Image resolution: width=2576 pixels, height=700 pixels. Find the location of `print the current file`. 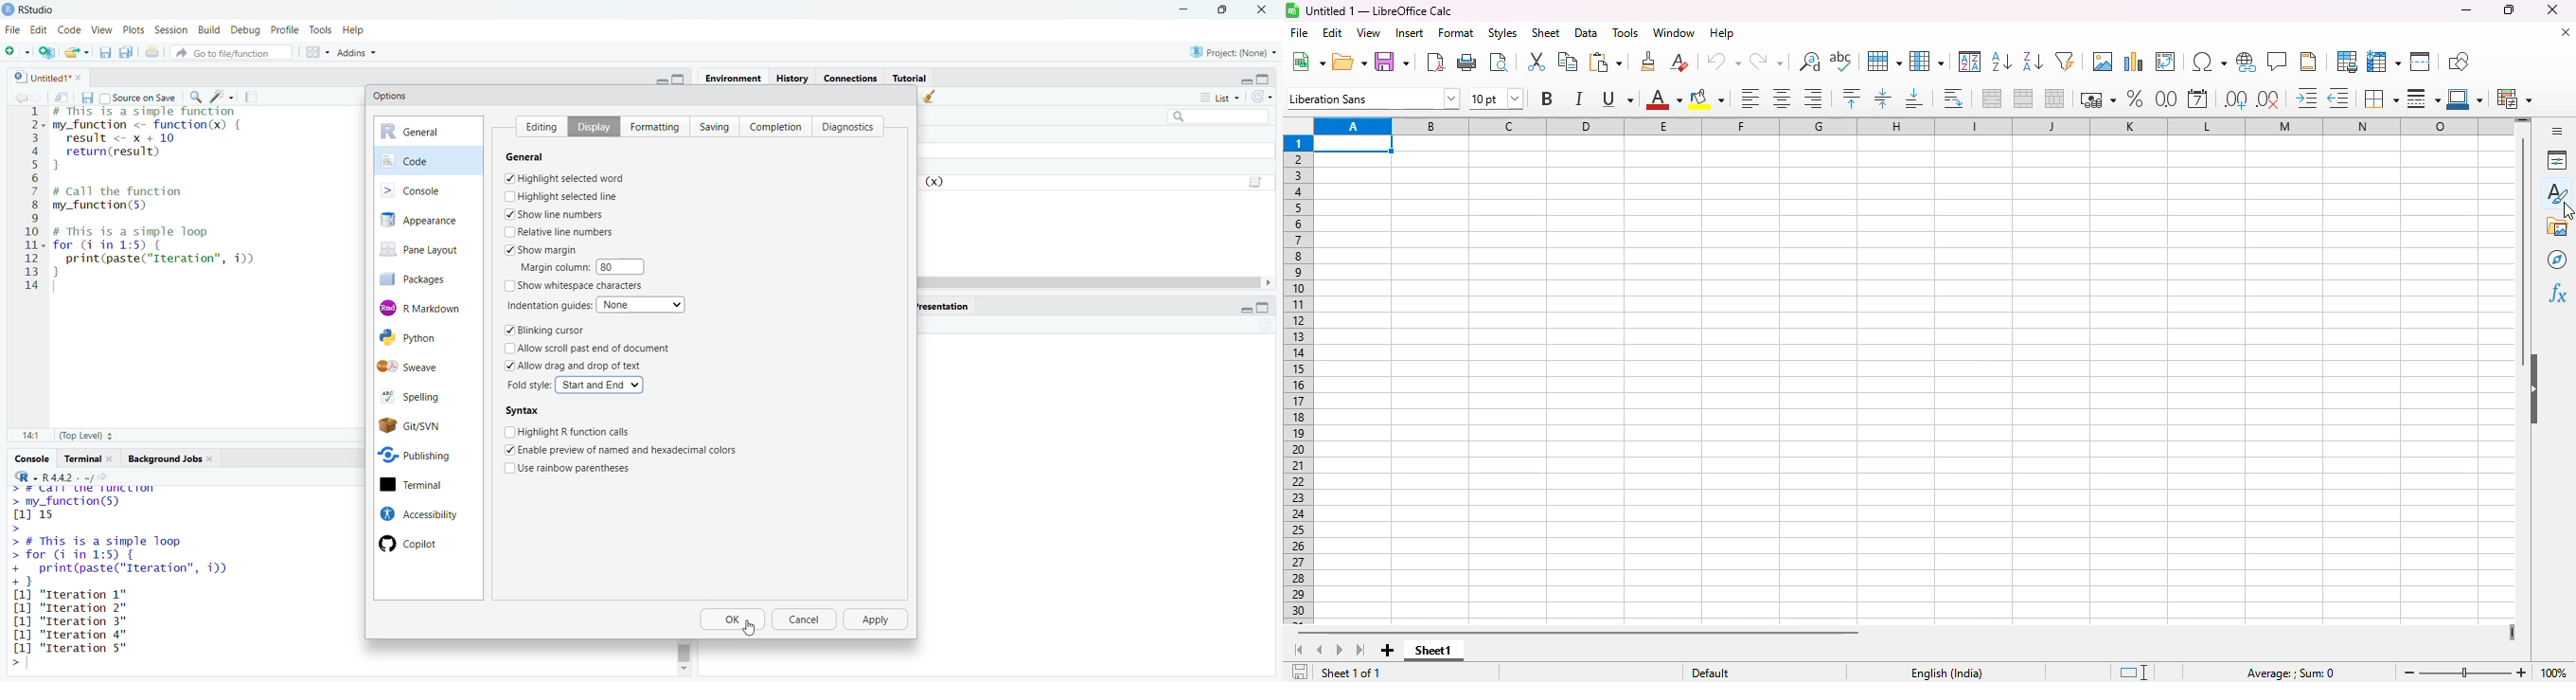

print the current file is located at coordinates (154, 51).